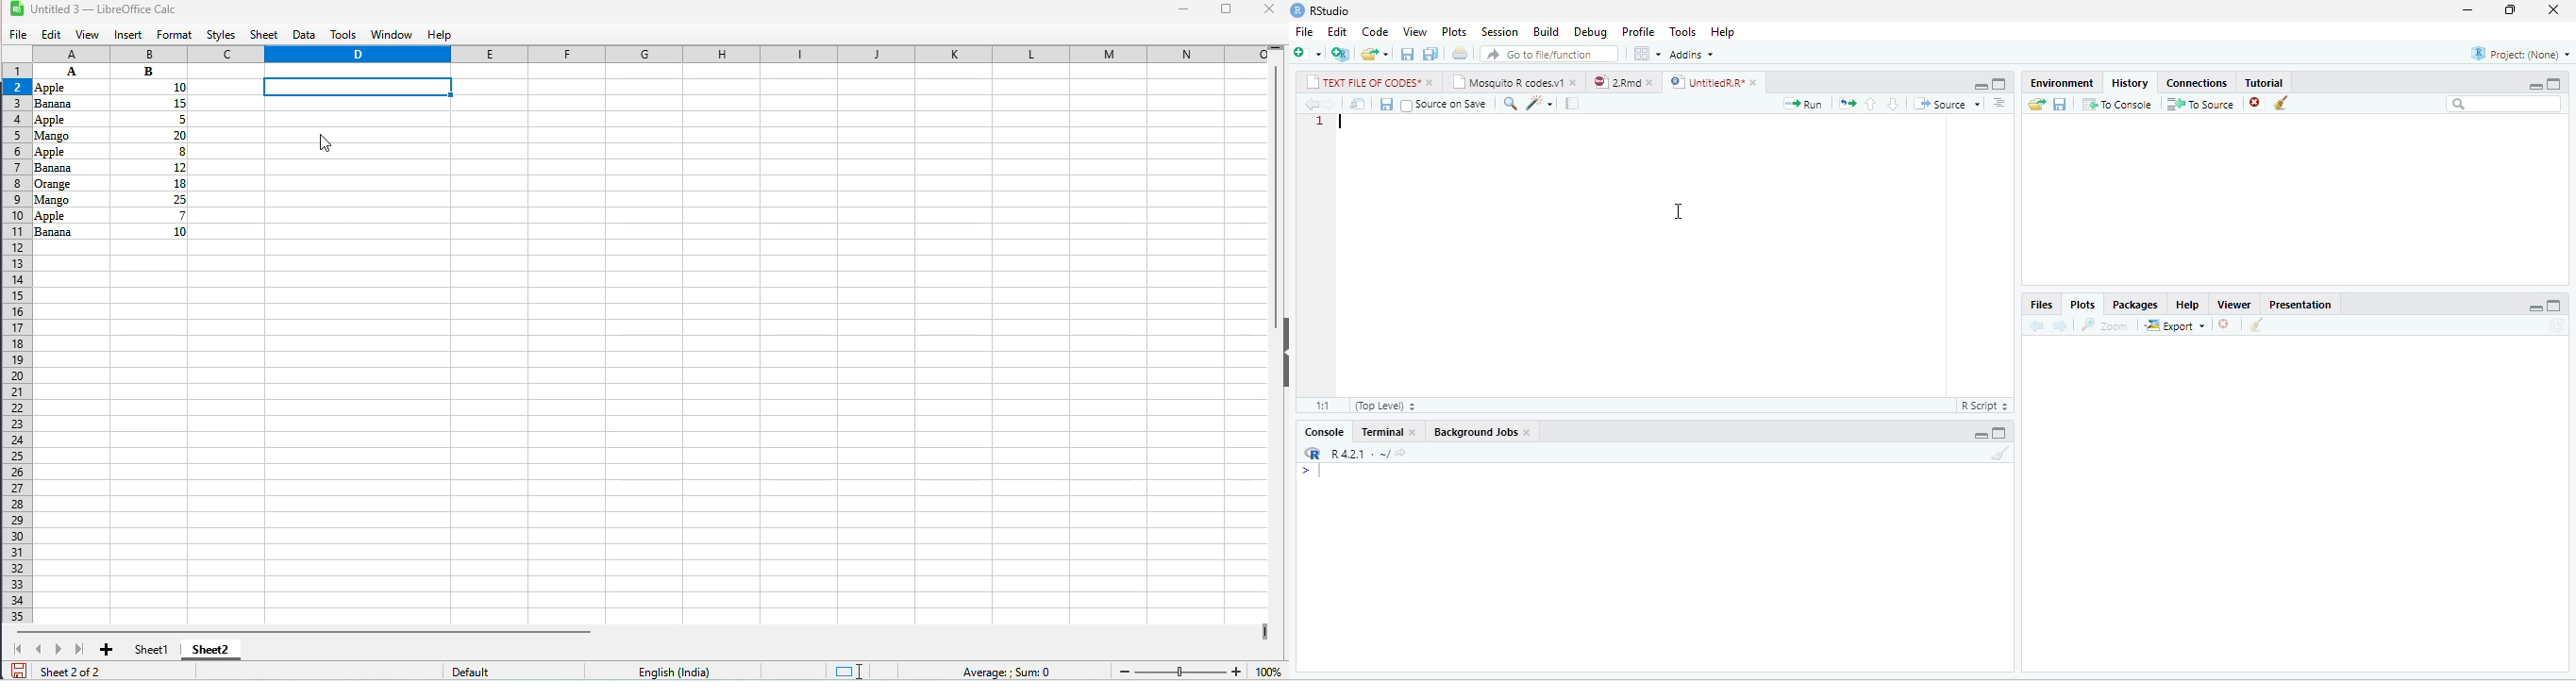  I want to click on resize, so click(2510, 10).